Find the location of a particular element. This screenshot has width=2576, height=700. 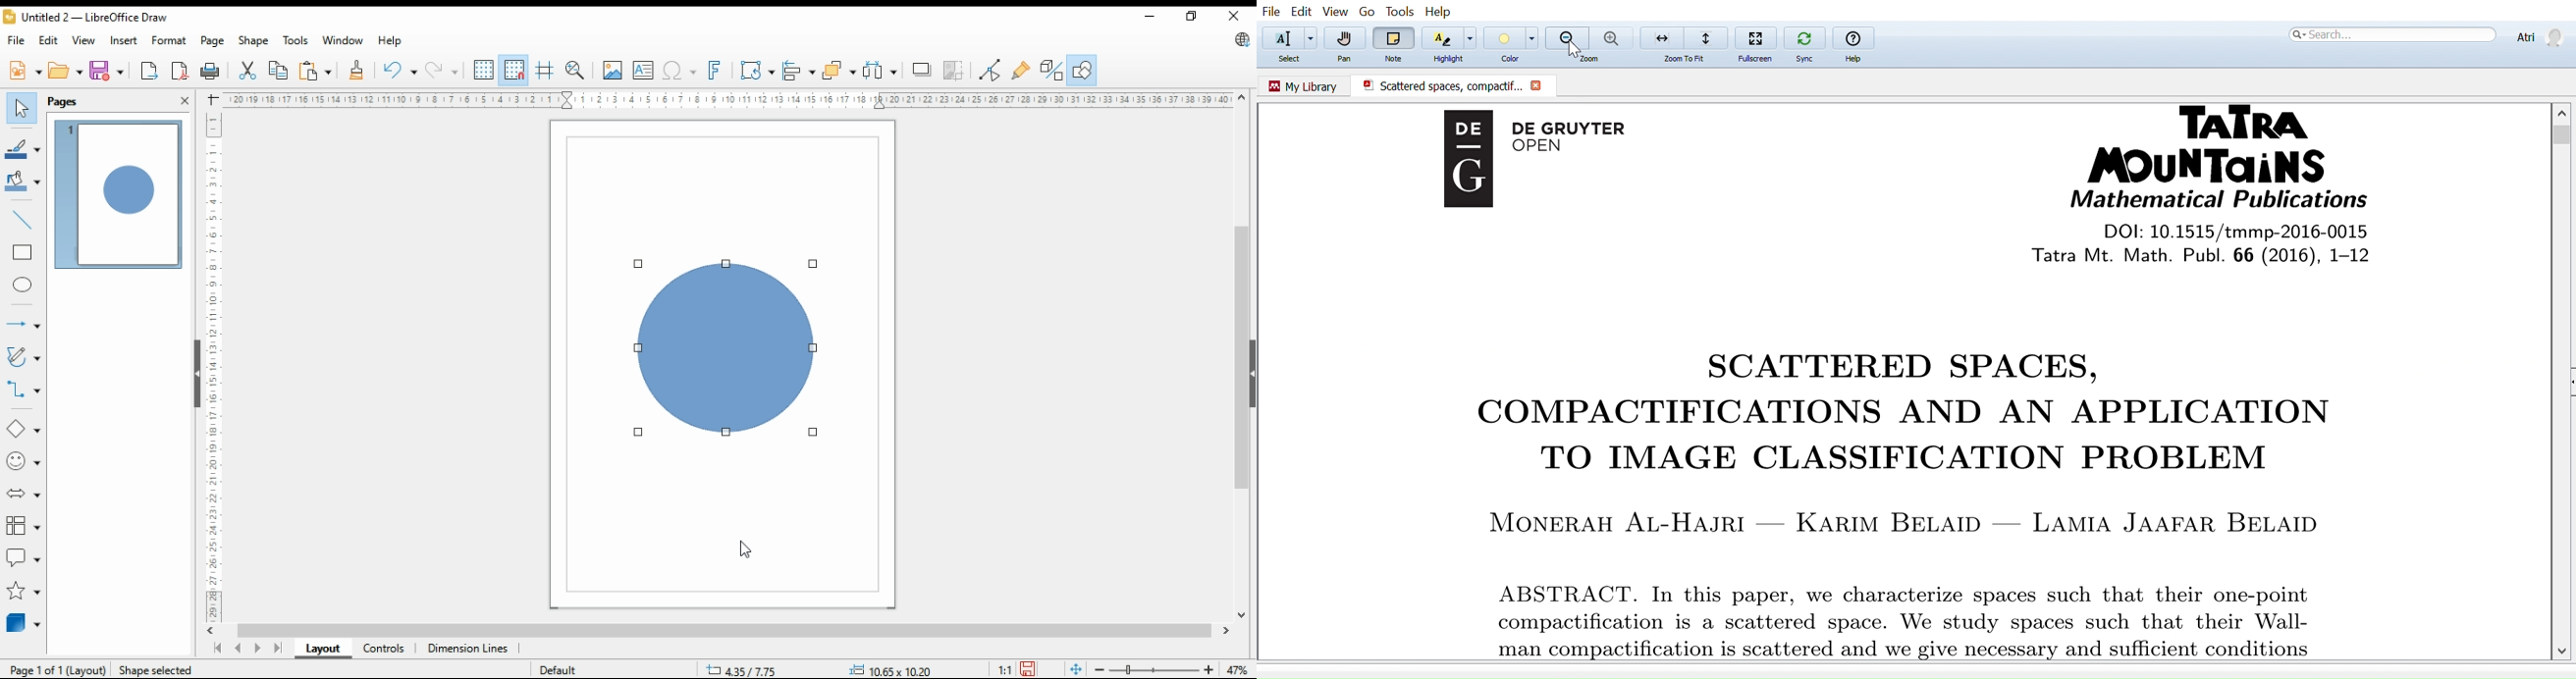

rectangle is located at coordinates (23, 253).